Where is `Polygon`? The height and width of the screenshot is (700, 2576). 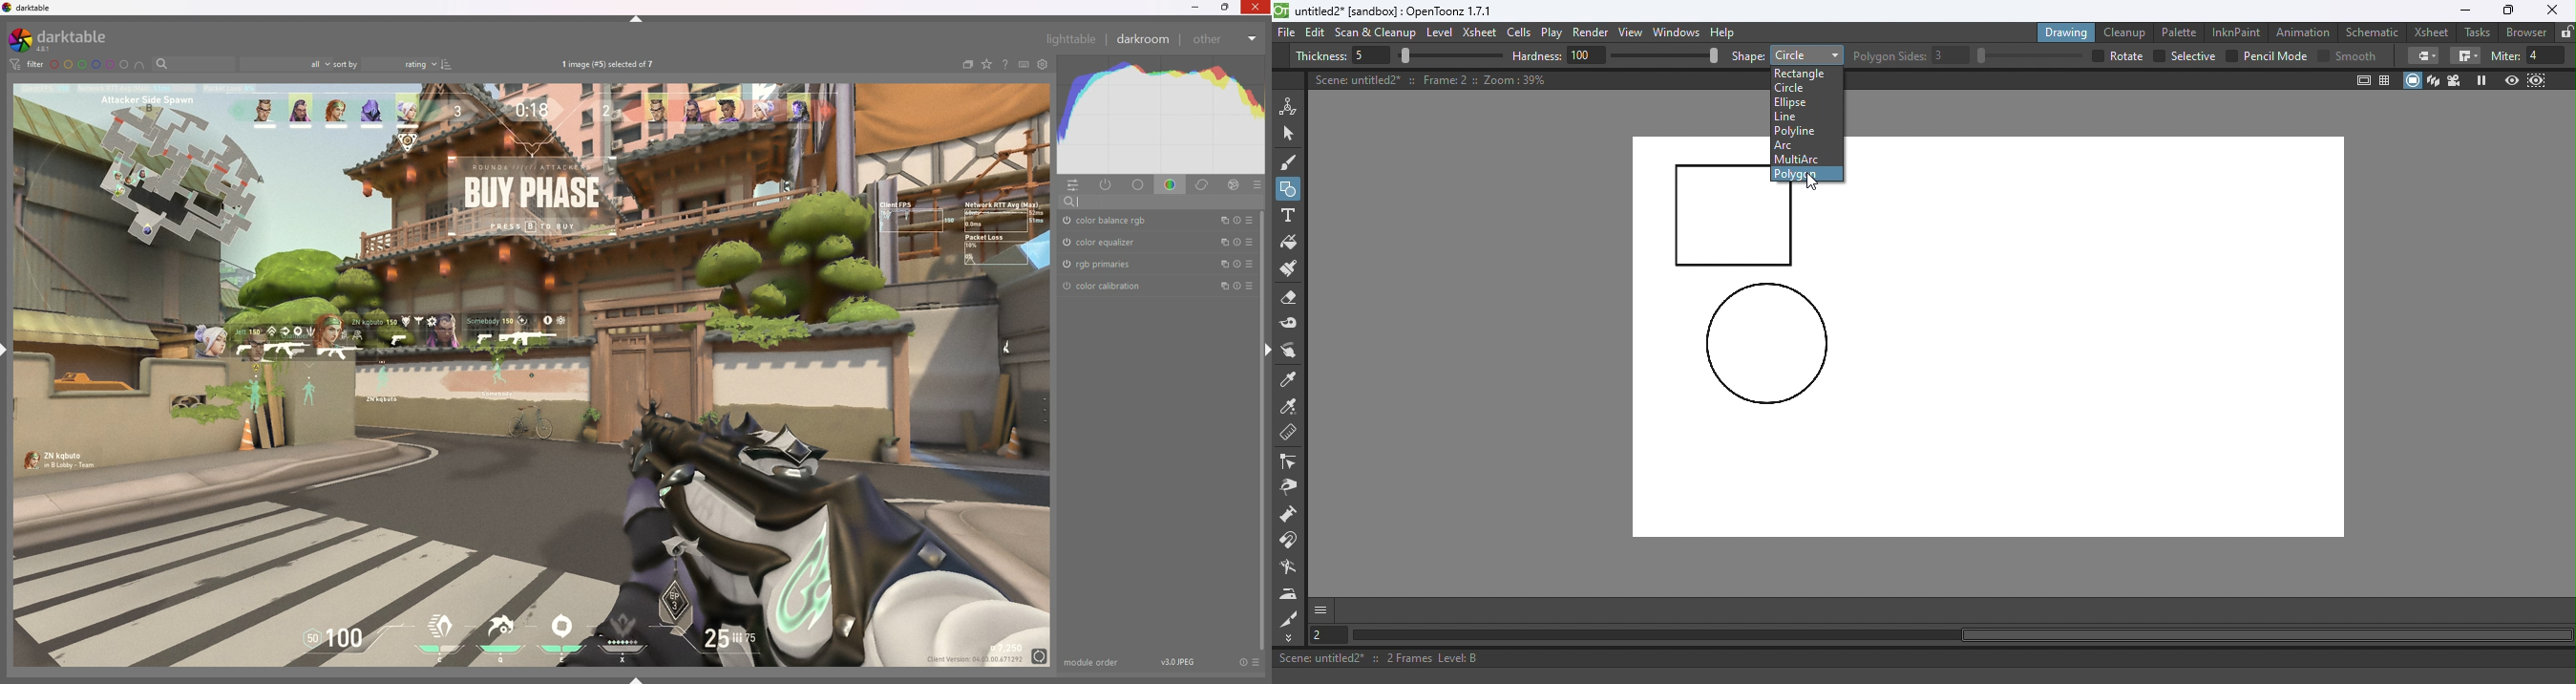
Polygon is located at coordinates (1800, 173).